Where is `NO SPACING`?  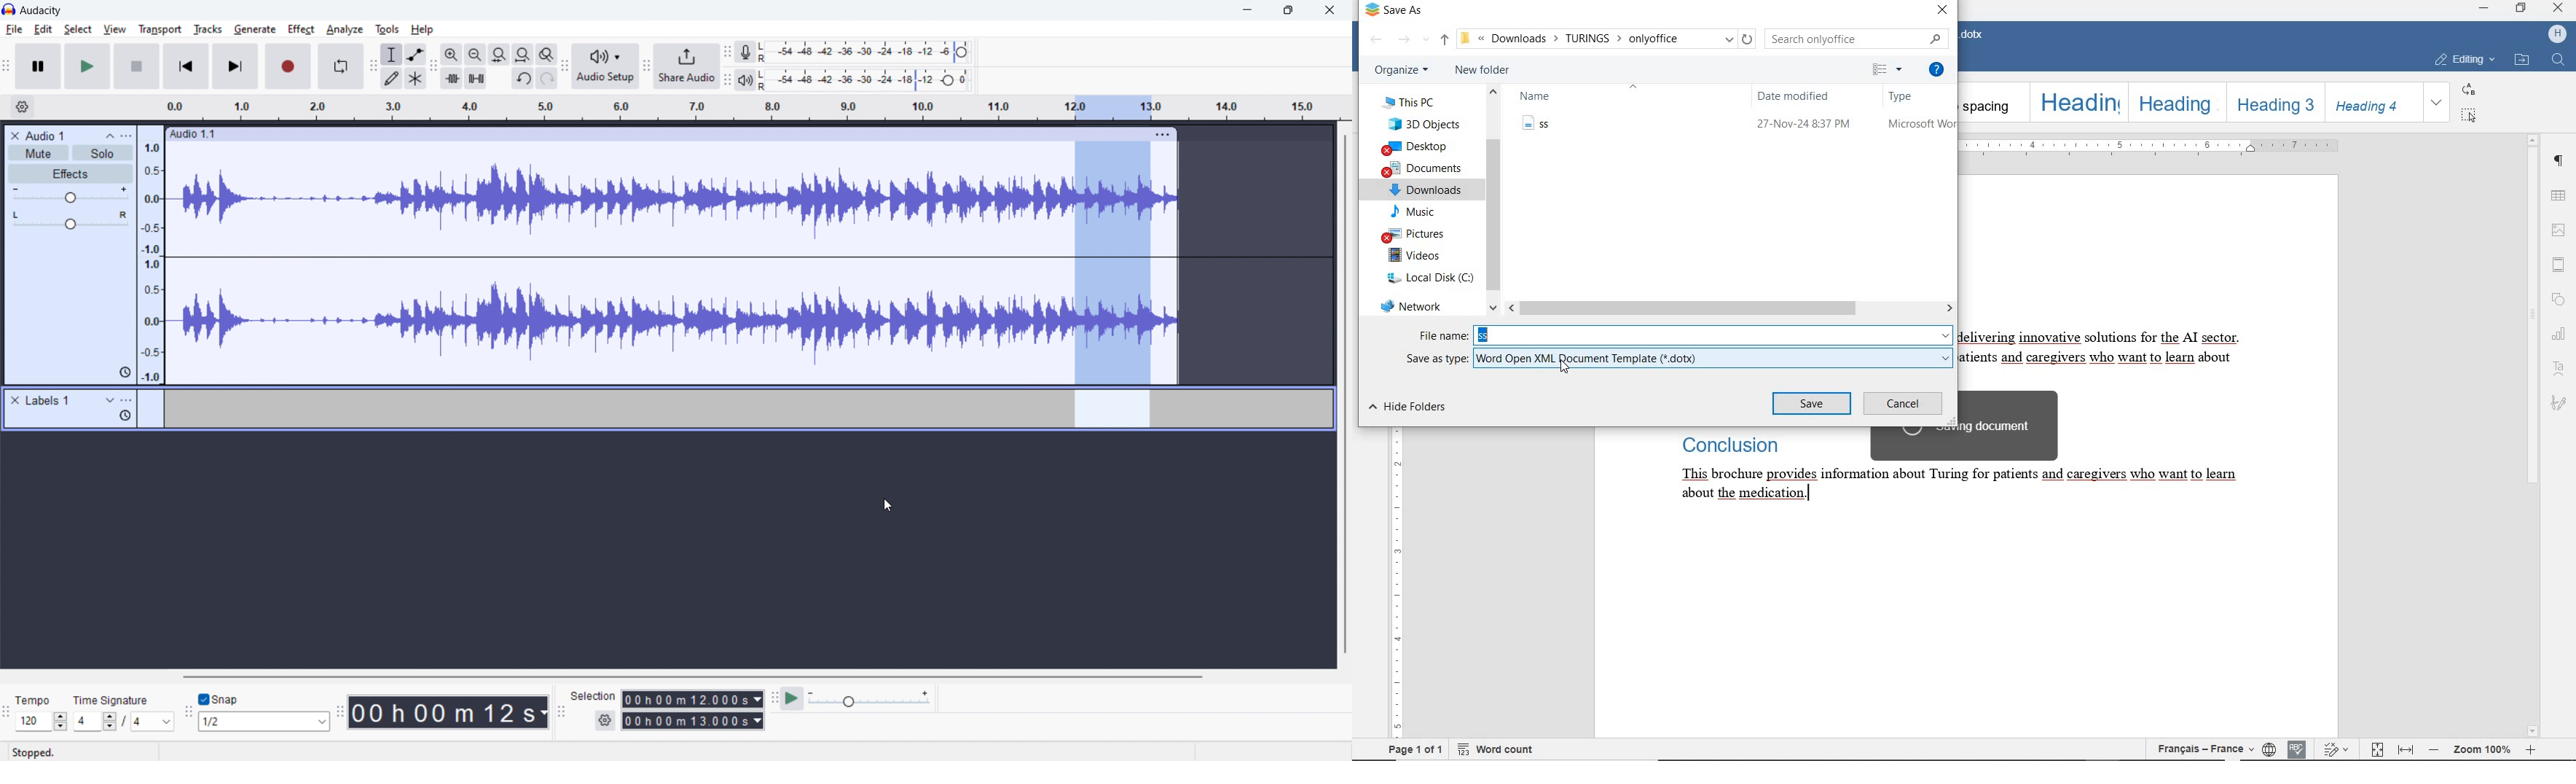
NO SPACING is located at coordinates (1992, 101).